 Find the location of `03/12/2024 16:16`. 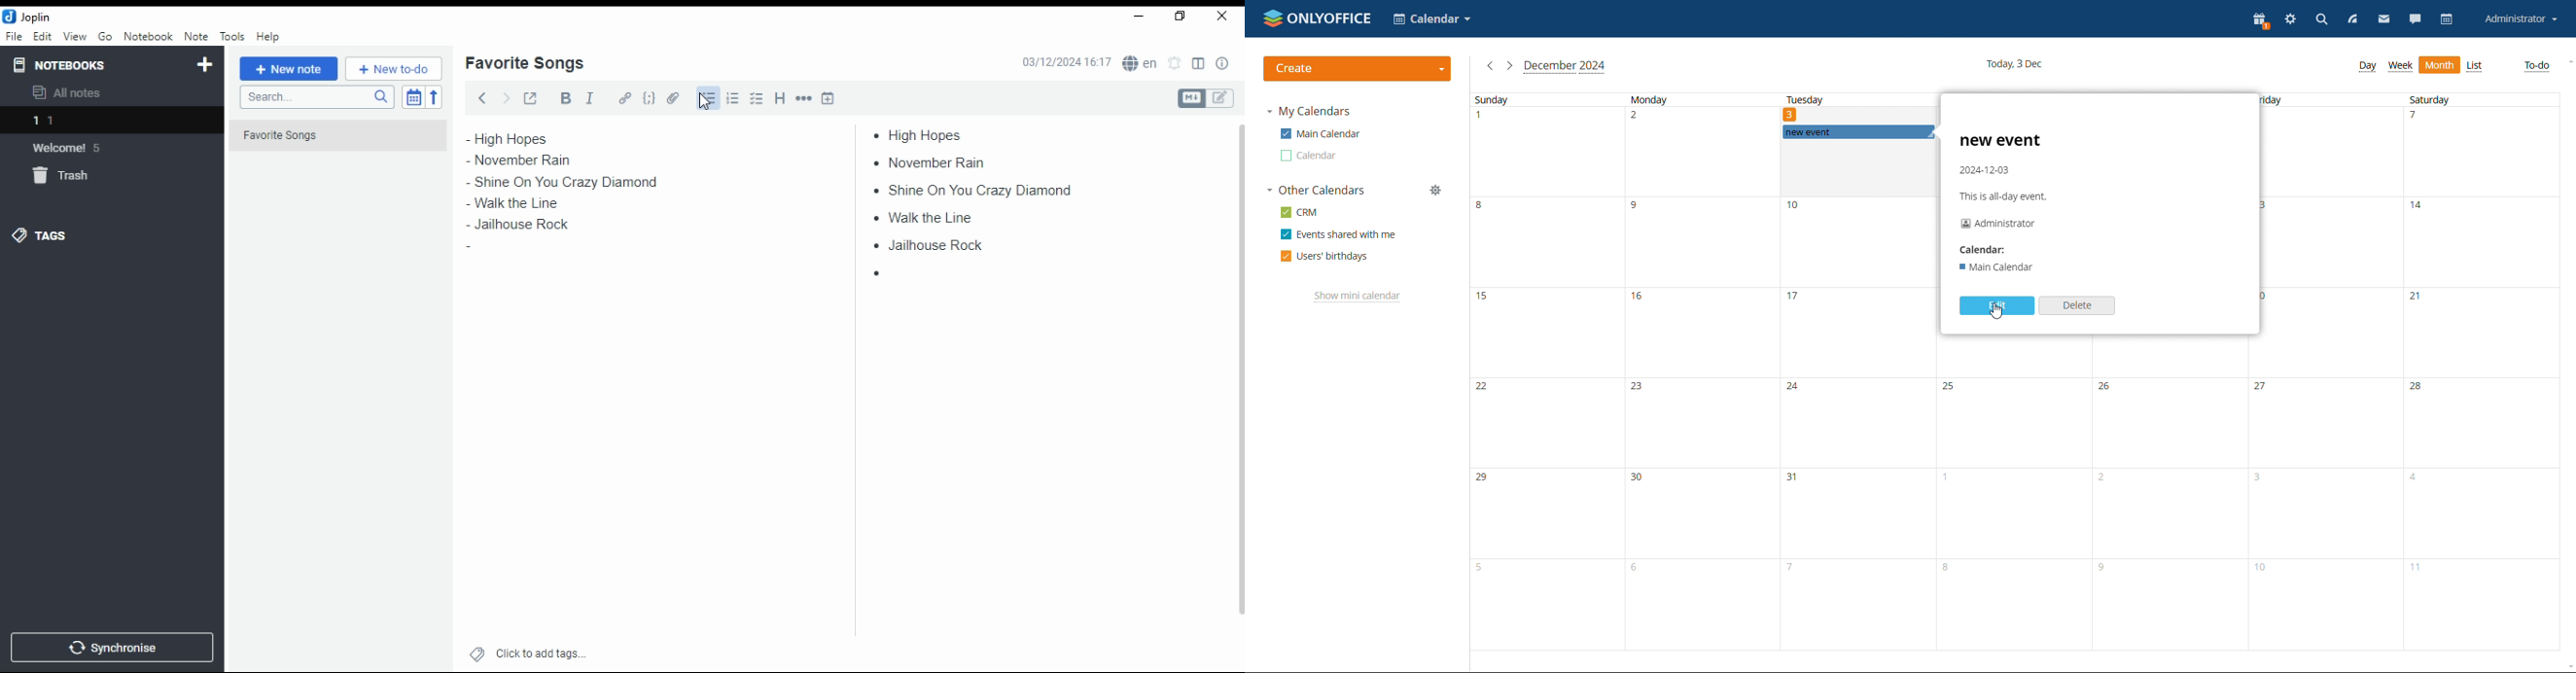

03/12/2024 16:16 is located at coordinates (1066, 62).